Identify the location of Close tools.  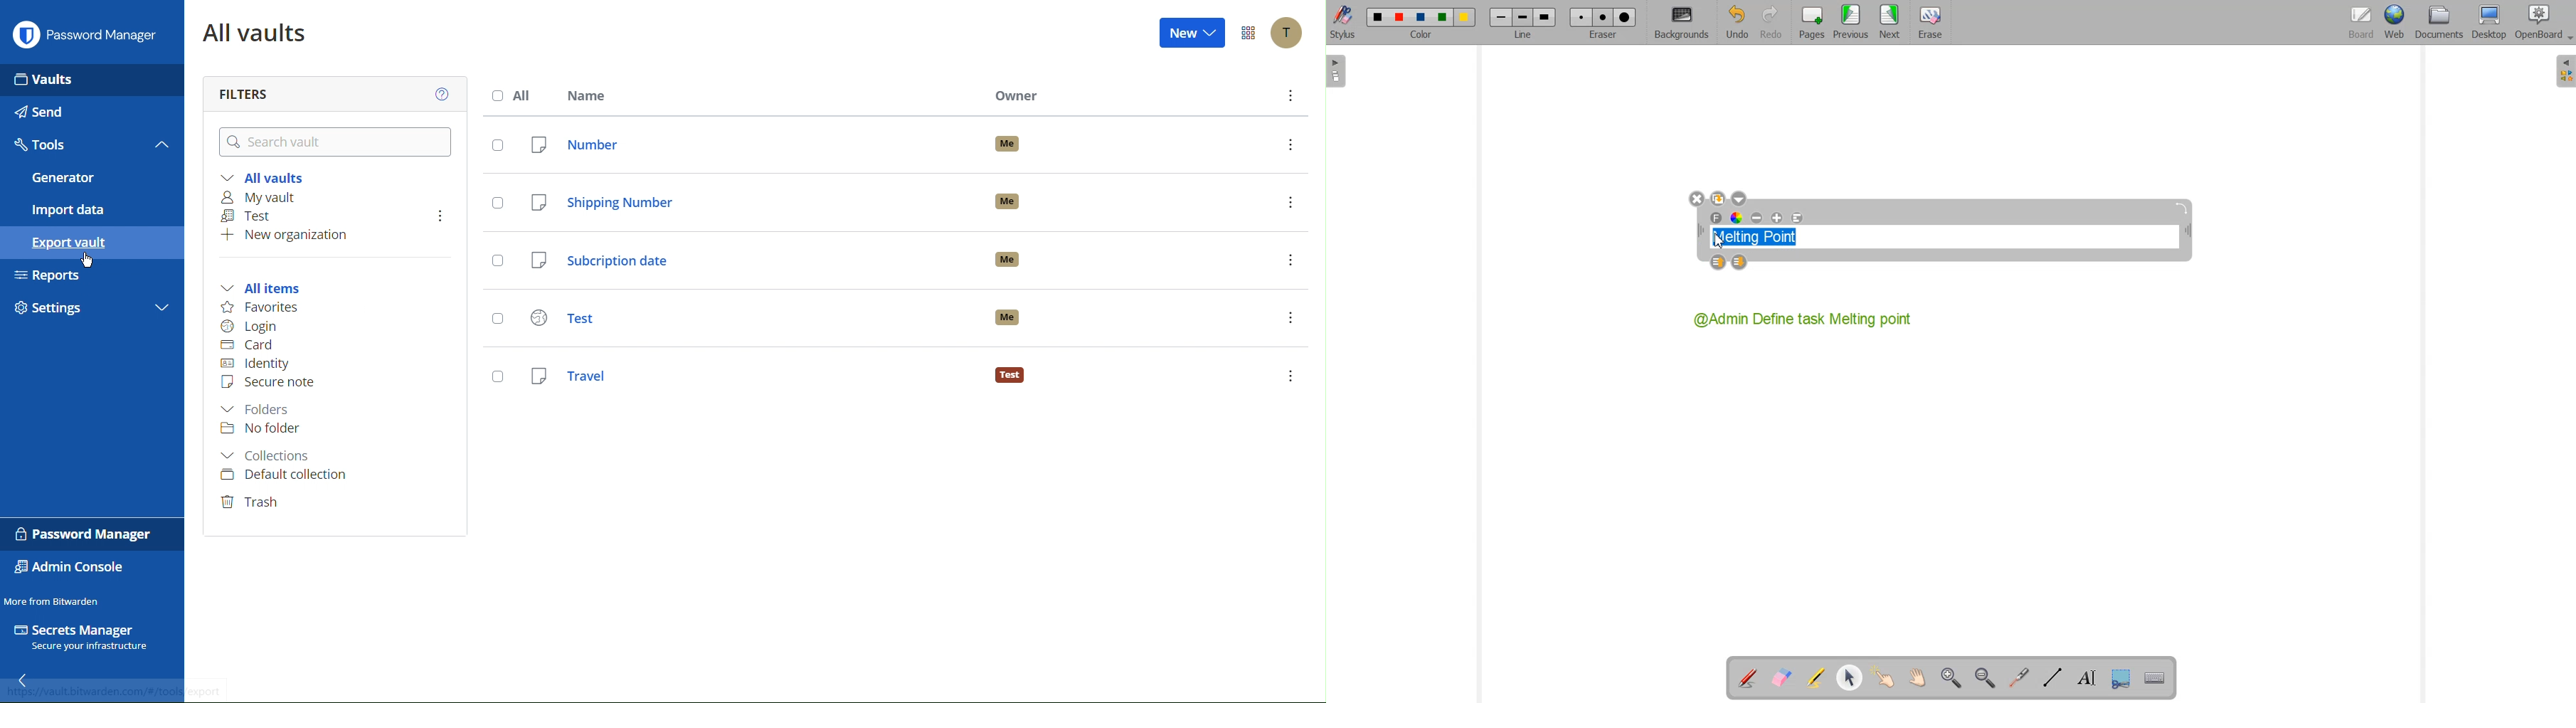
(163, 144).